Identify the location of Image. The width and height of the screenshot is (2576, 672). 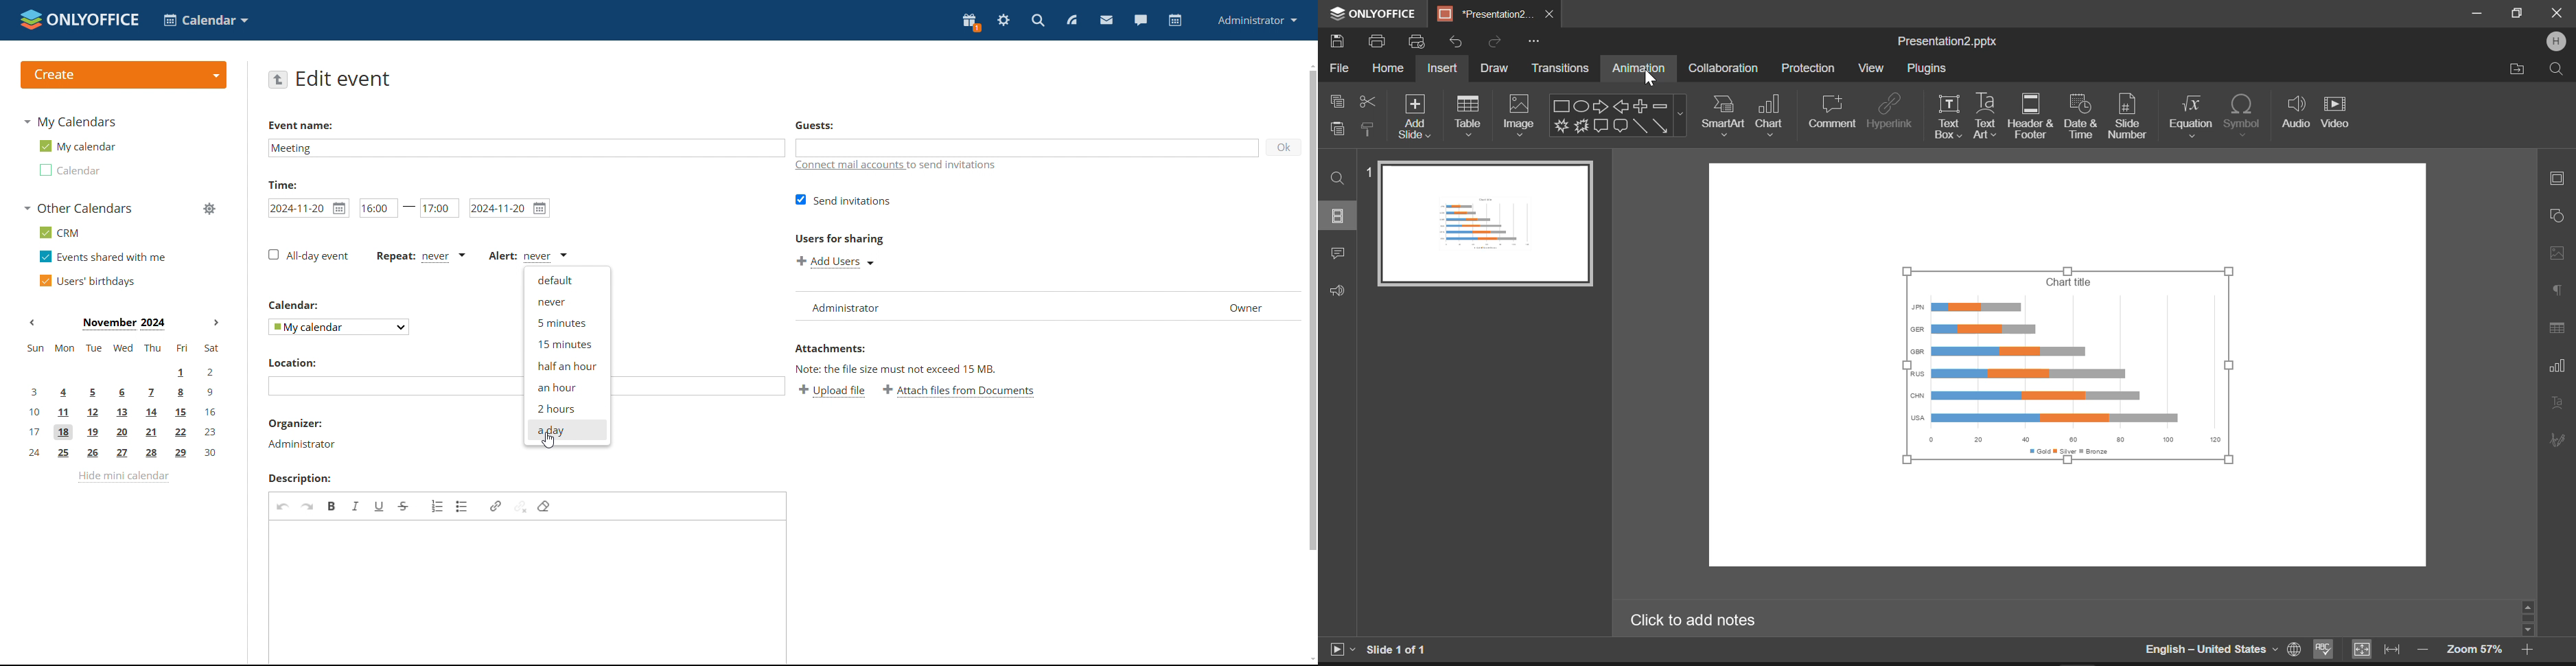
(1519, 114).